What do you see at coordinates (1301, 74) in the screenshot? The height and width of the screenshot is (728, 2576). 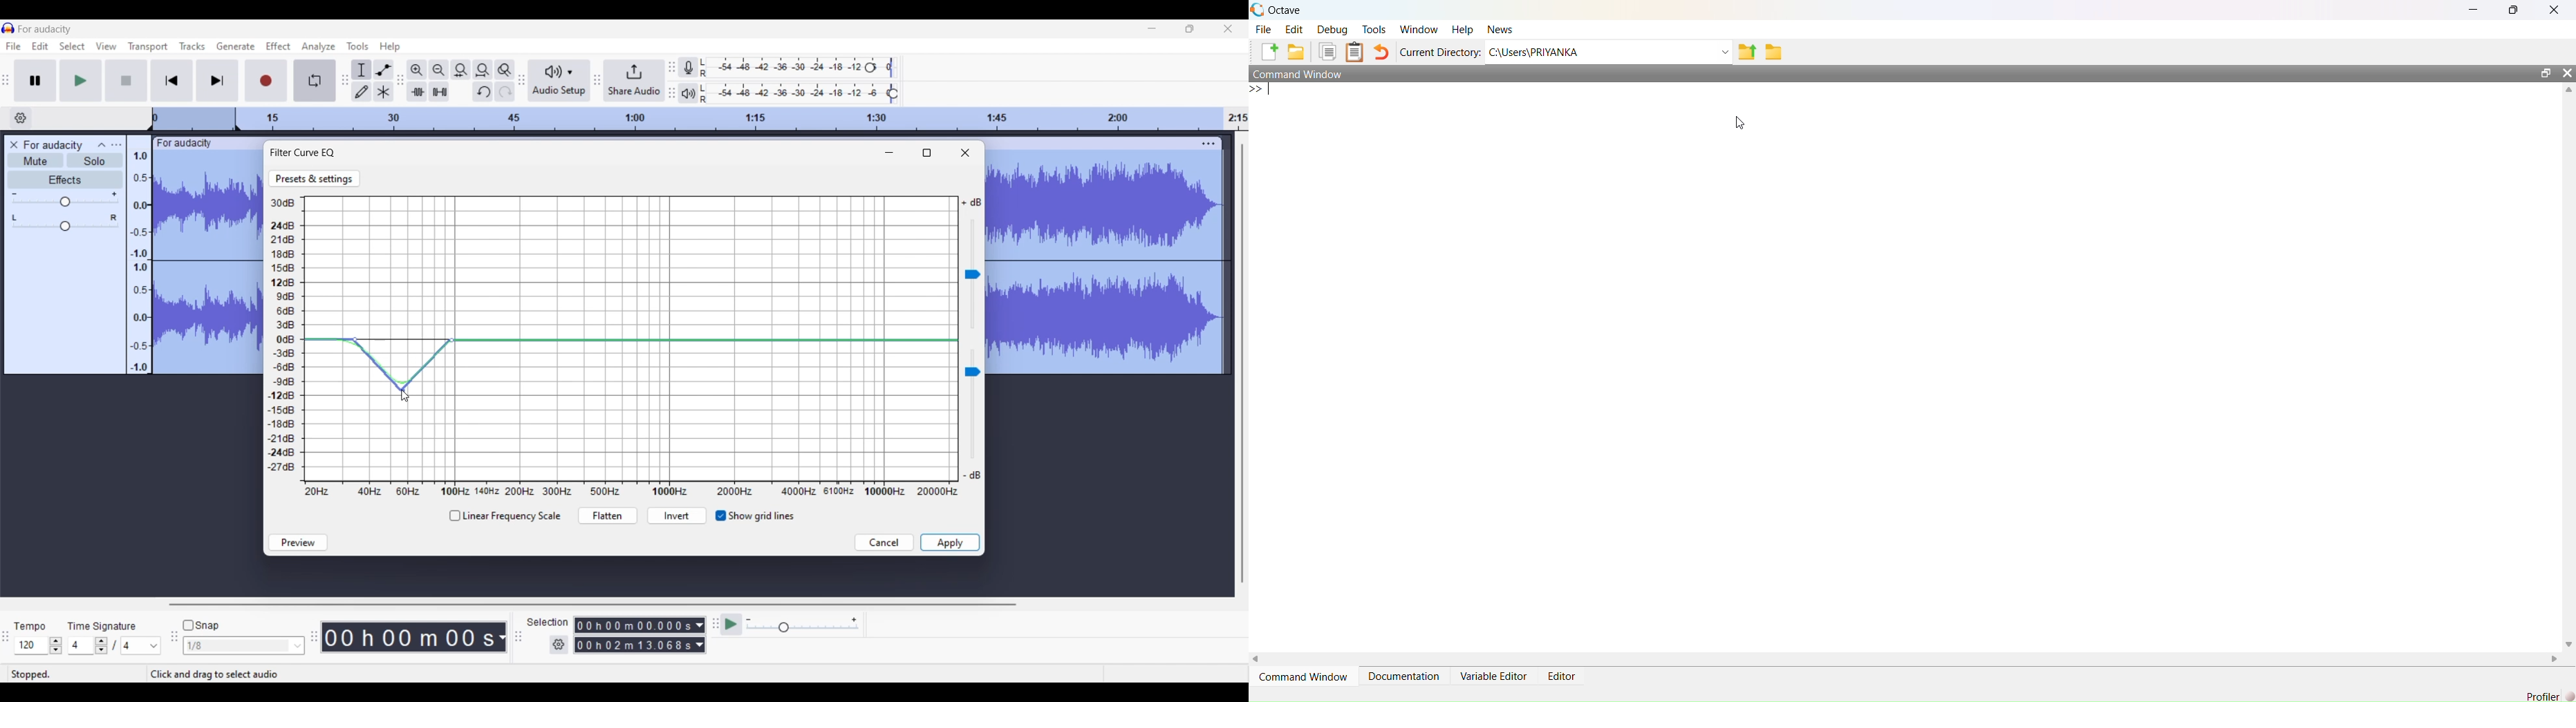 I see `Command Window` at bounding box center [1301, 74].